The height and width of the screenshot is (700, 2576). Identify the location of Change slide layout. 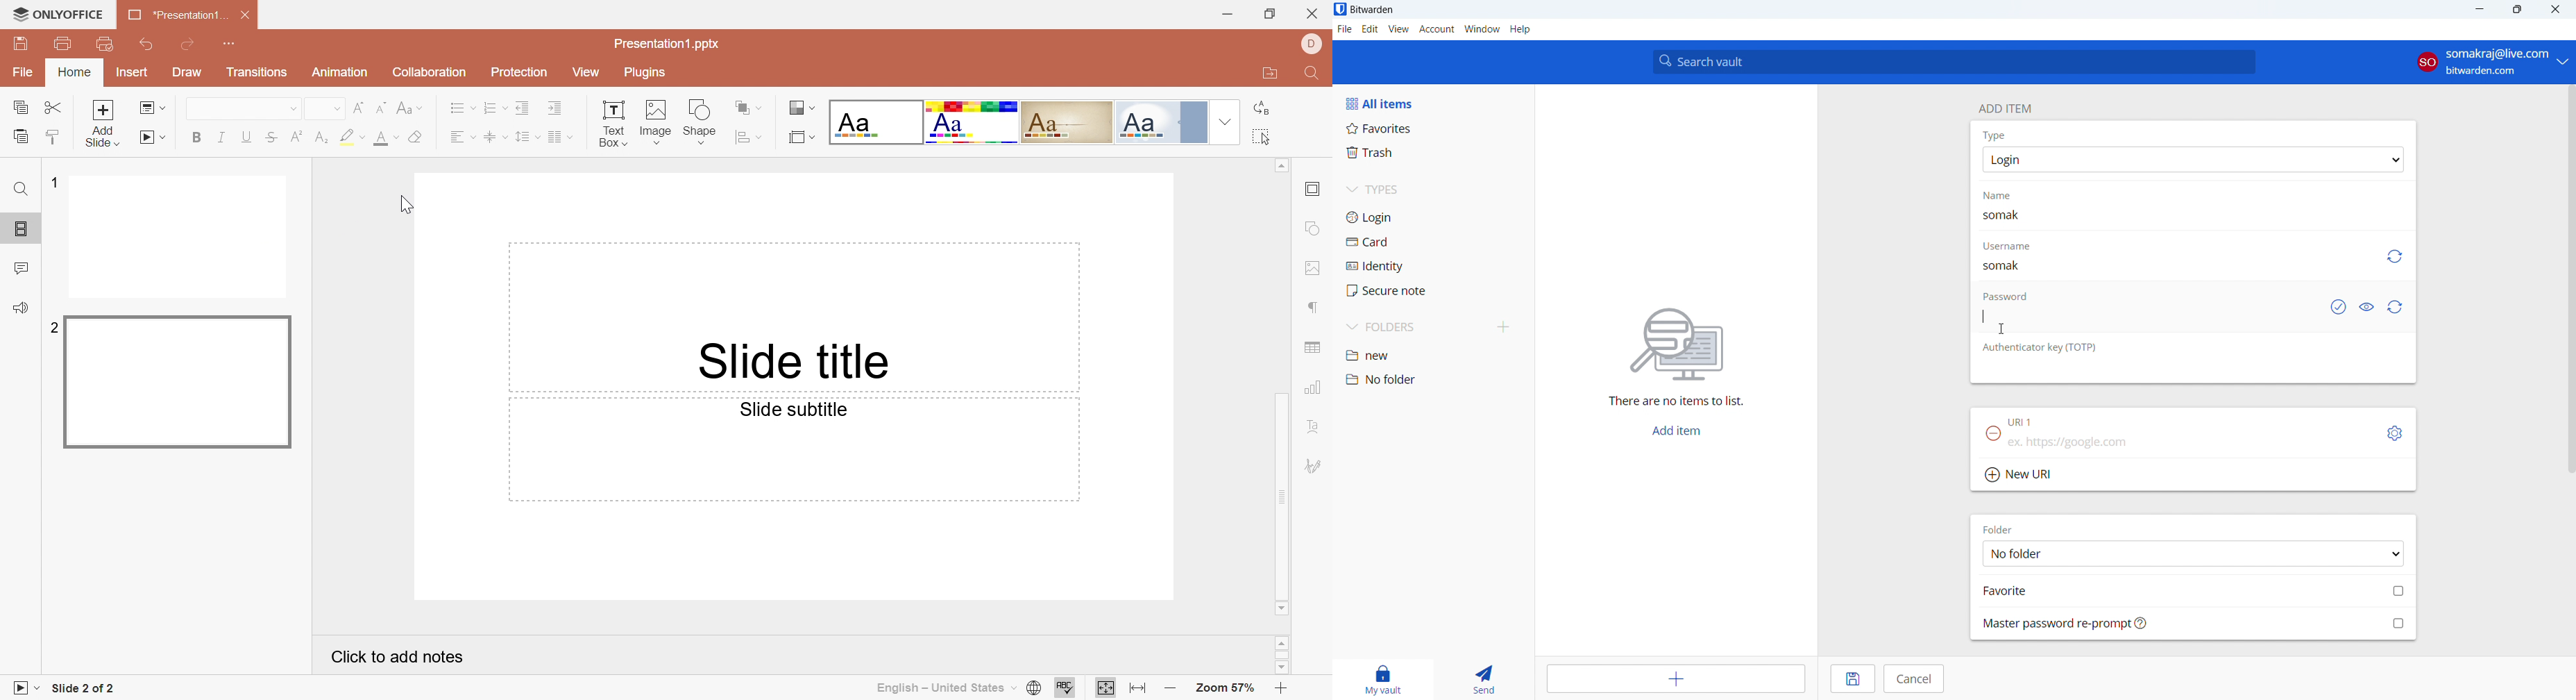
(149, 108).